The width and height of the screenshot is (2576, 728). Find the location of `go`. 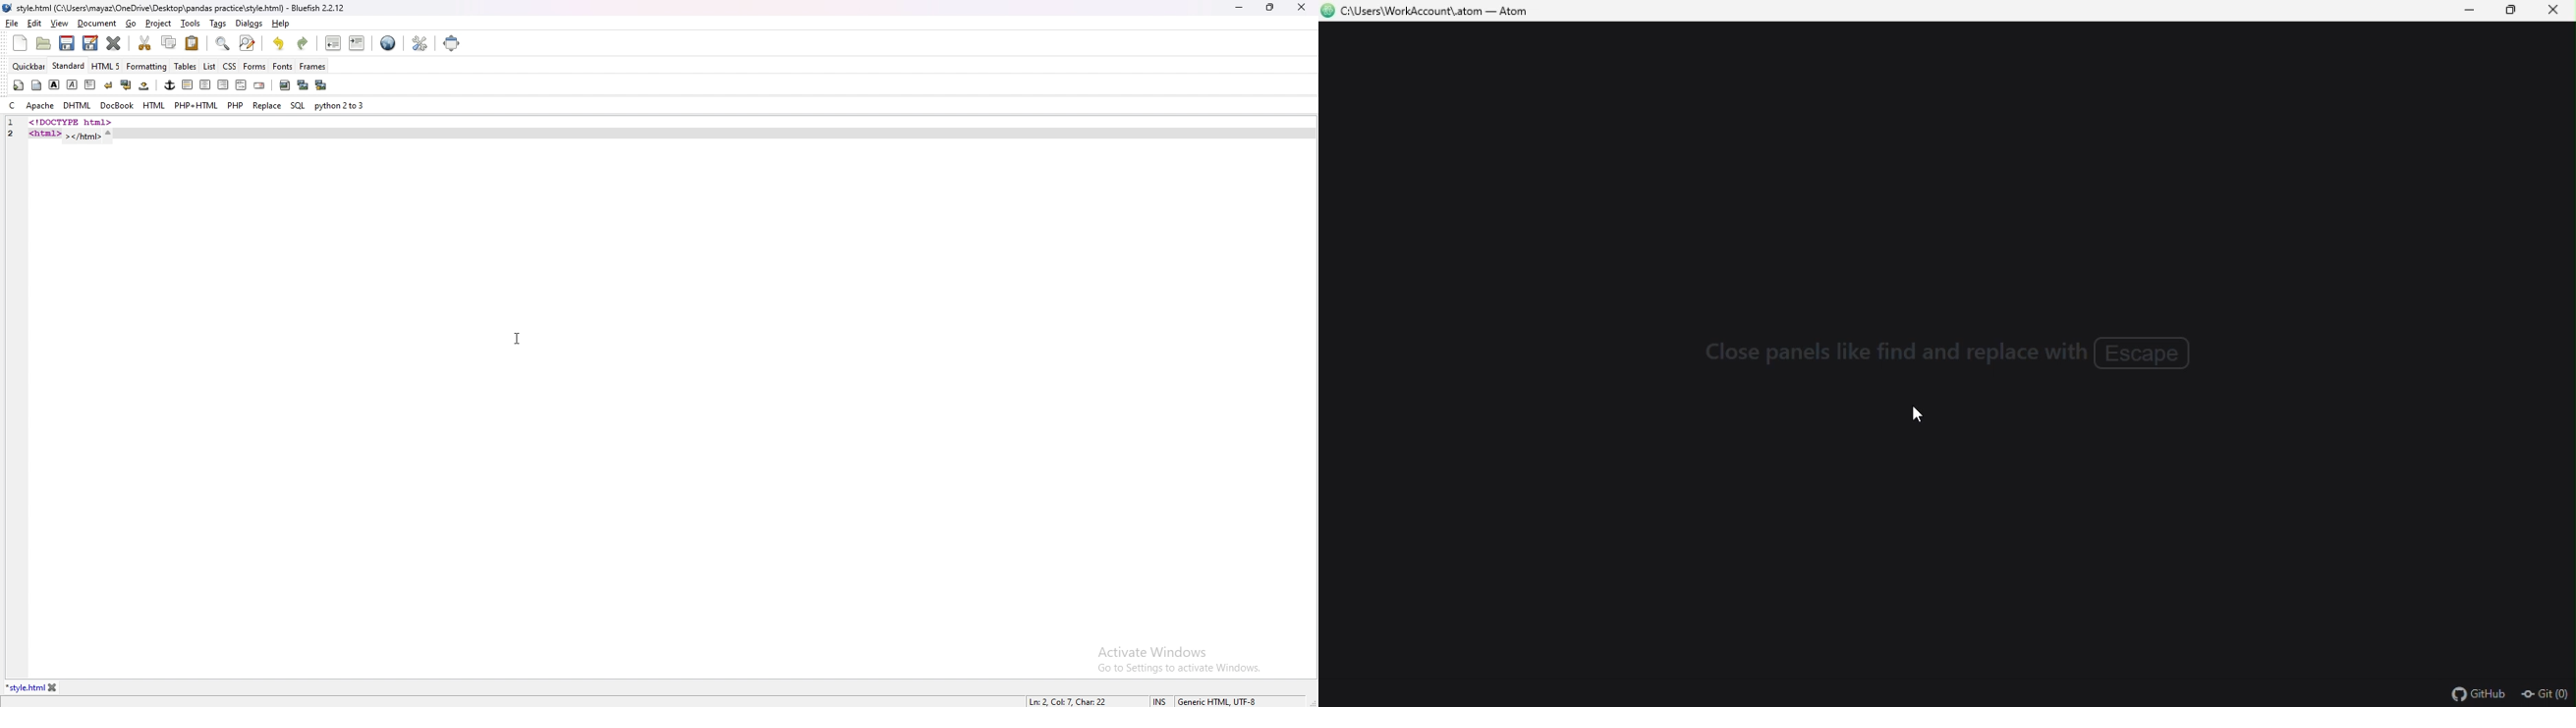

go is located at coordinates (133, 24).